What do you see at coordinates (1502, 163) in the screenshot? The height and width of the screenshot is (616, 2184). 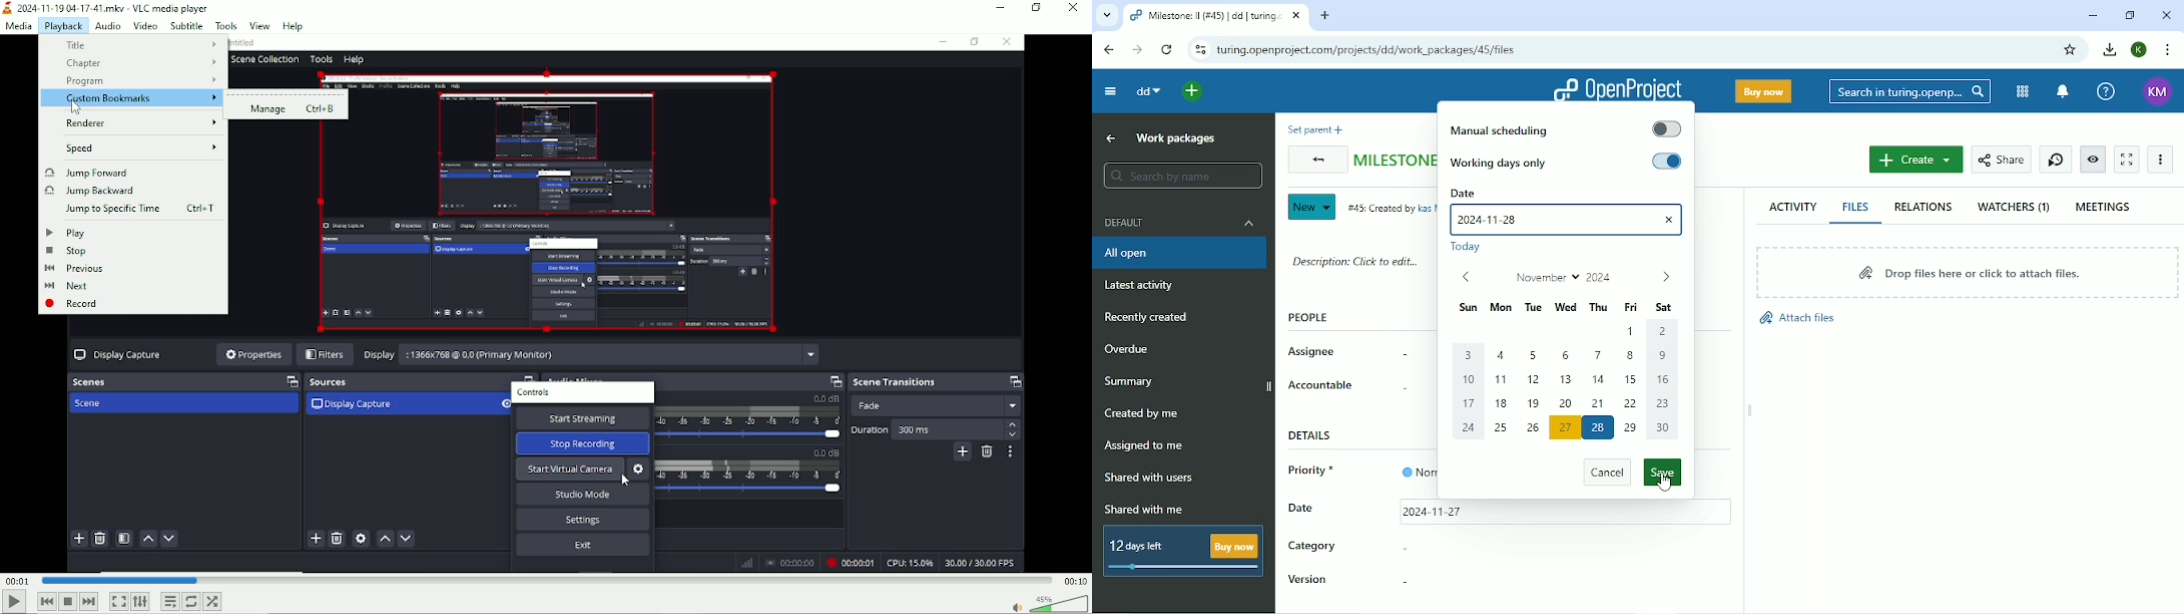 I see `Working days only` at bounding box center [1502, 163].